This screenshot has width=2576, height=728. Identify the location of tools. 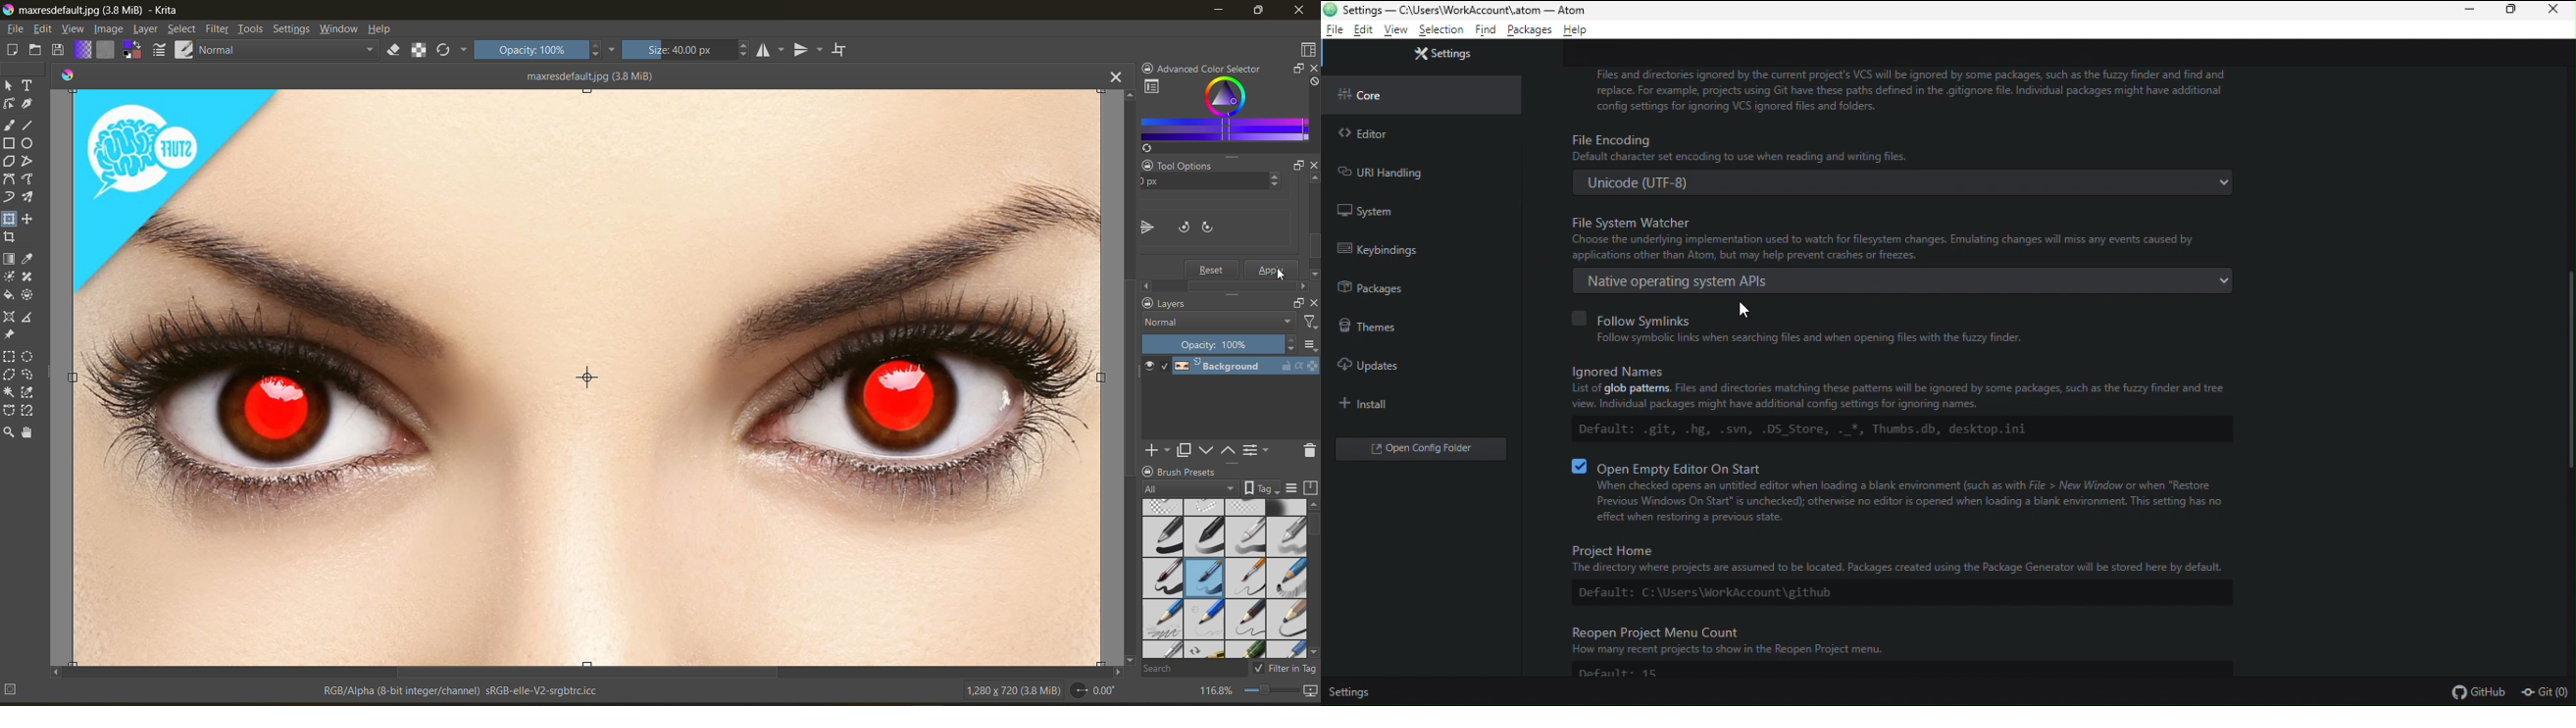
(250, 30).